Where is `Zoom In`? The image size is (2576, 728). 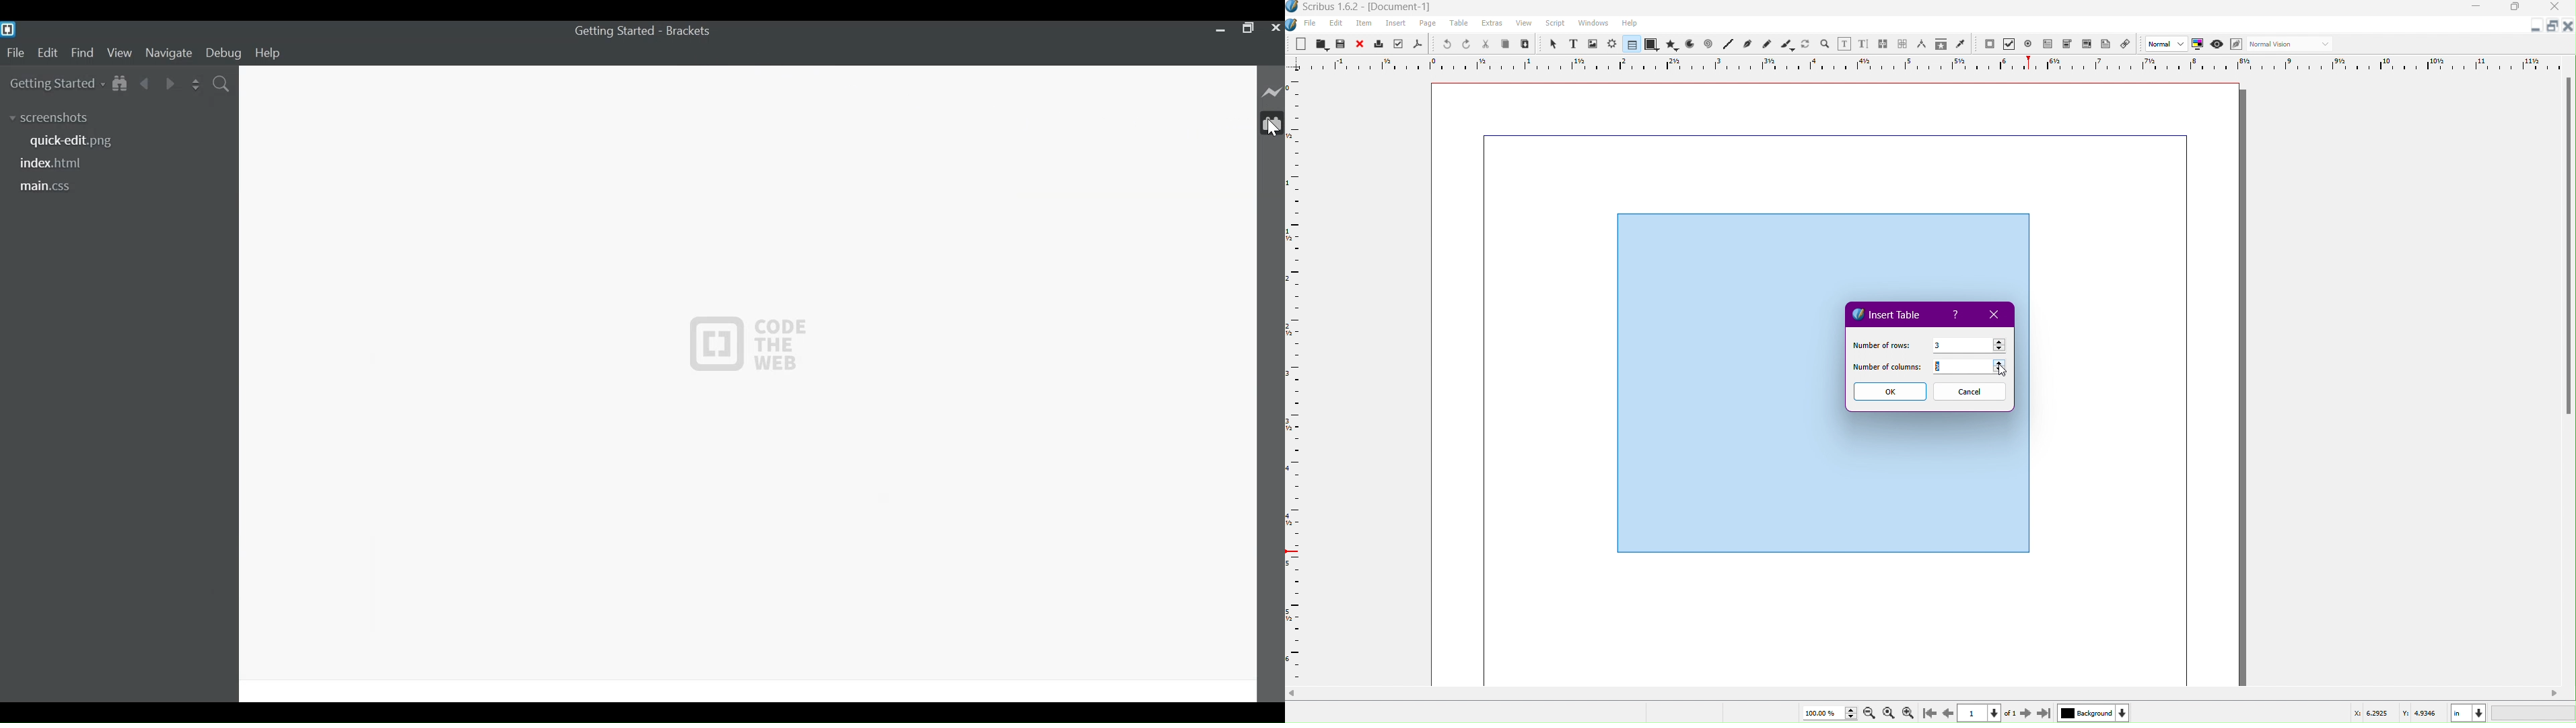 Zoom In is located at coordinates (1911, 712).